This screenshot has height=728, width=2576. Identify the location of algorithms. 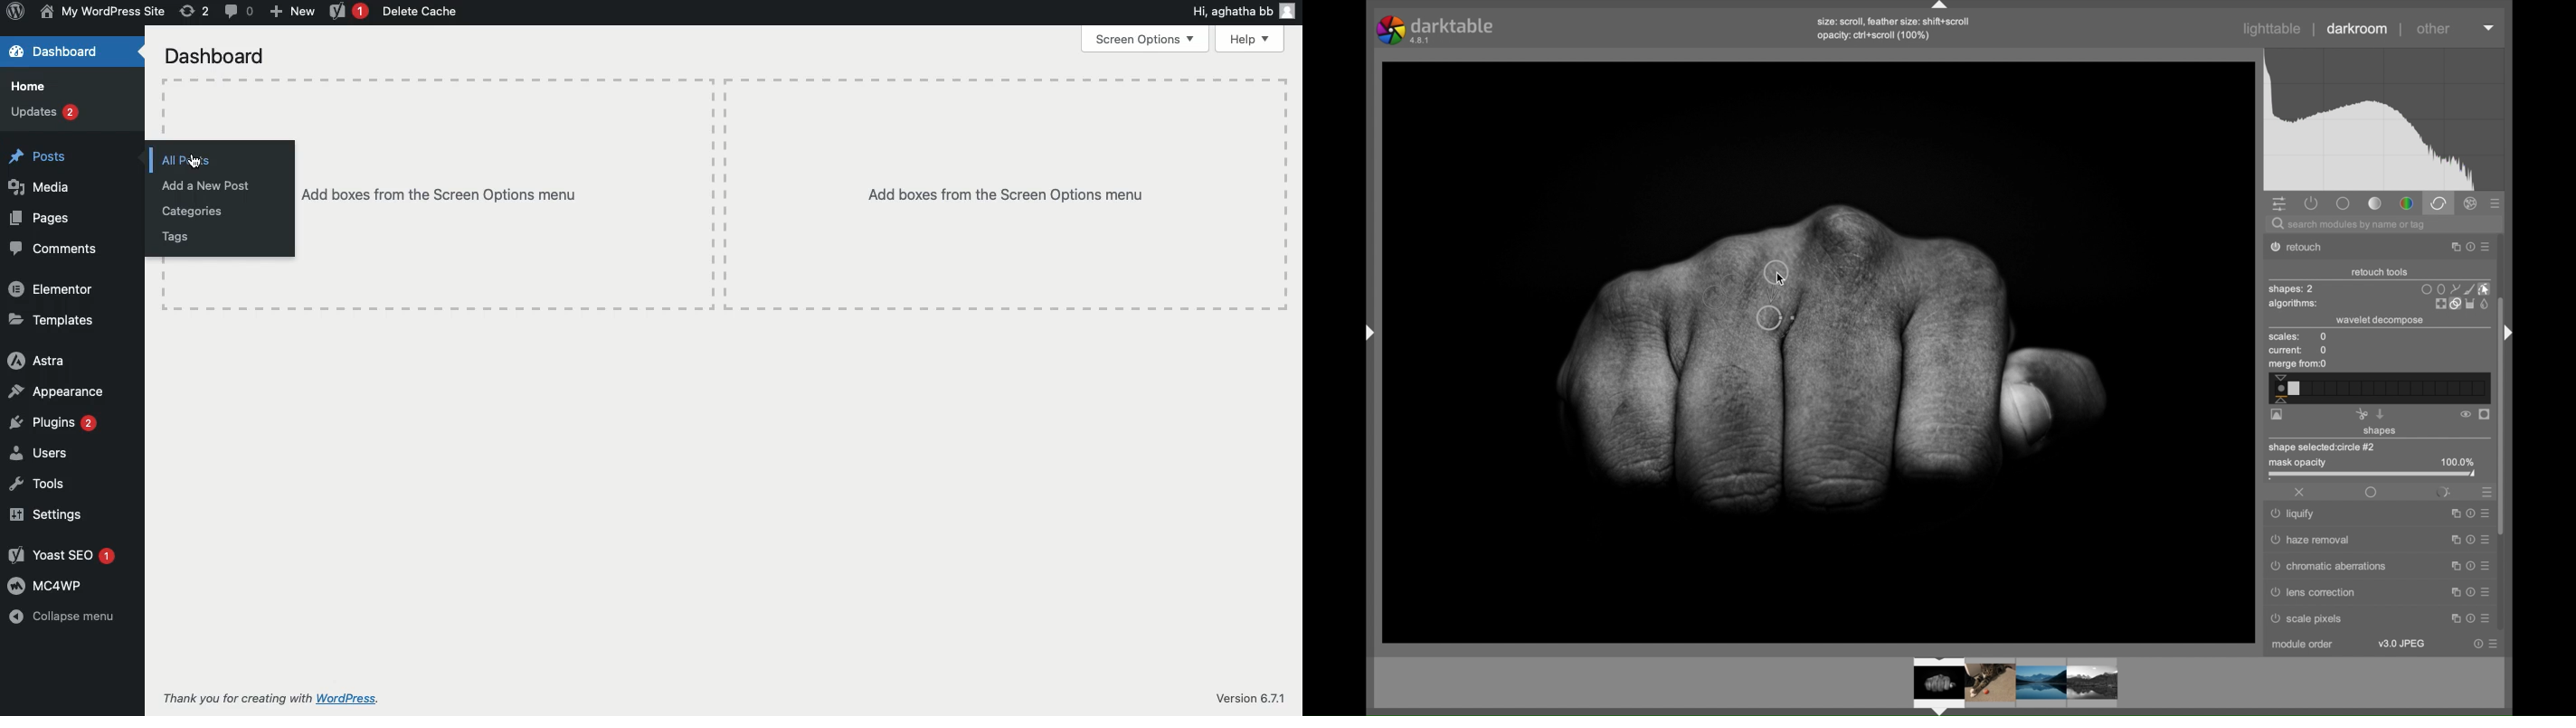
(2294, 305).